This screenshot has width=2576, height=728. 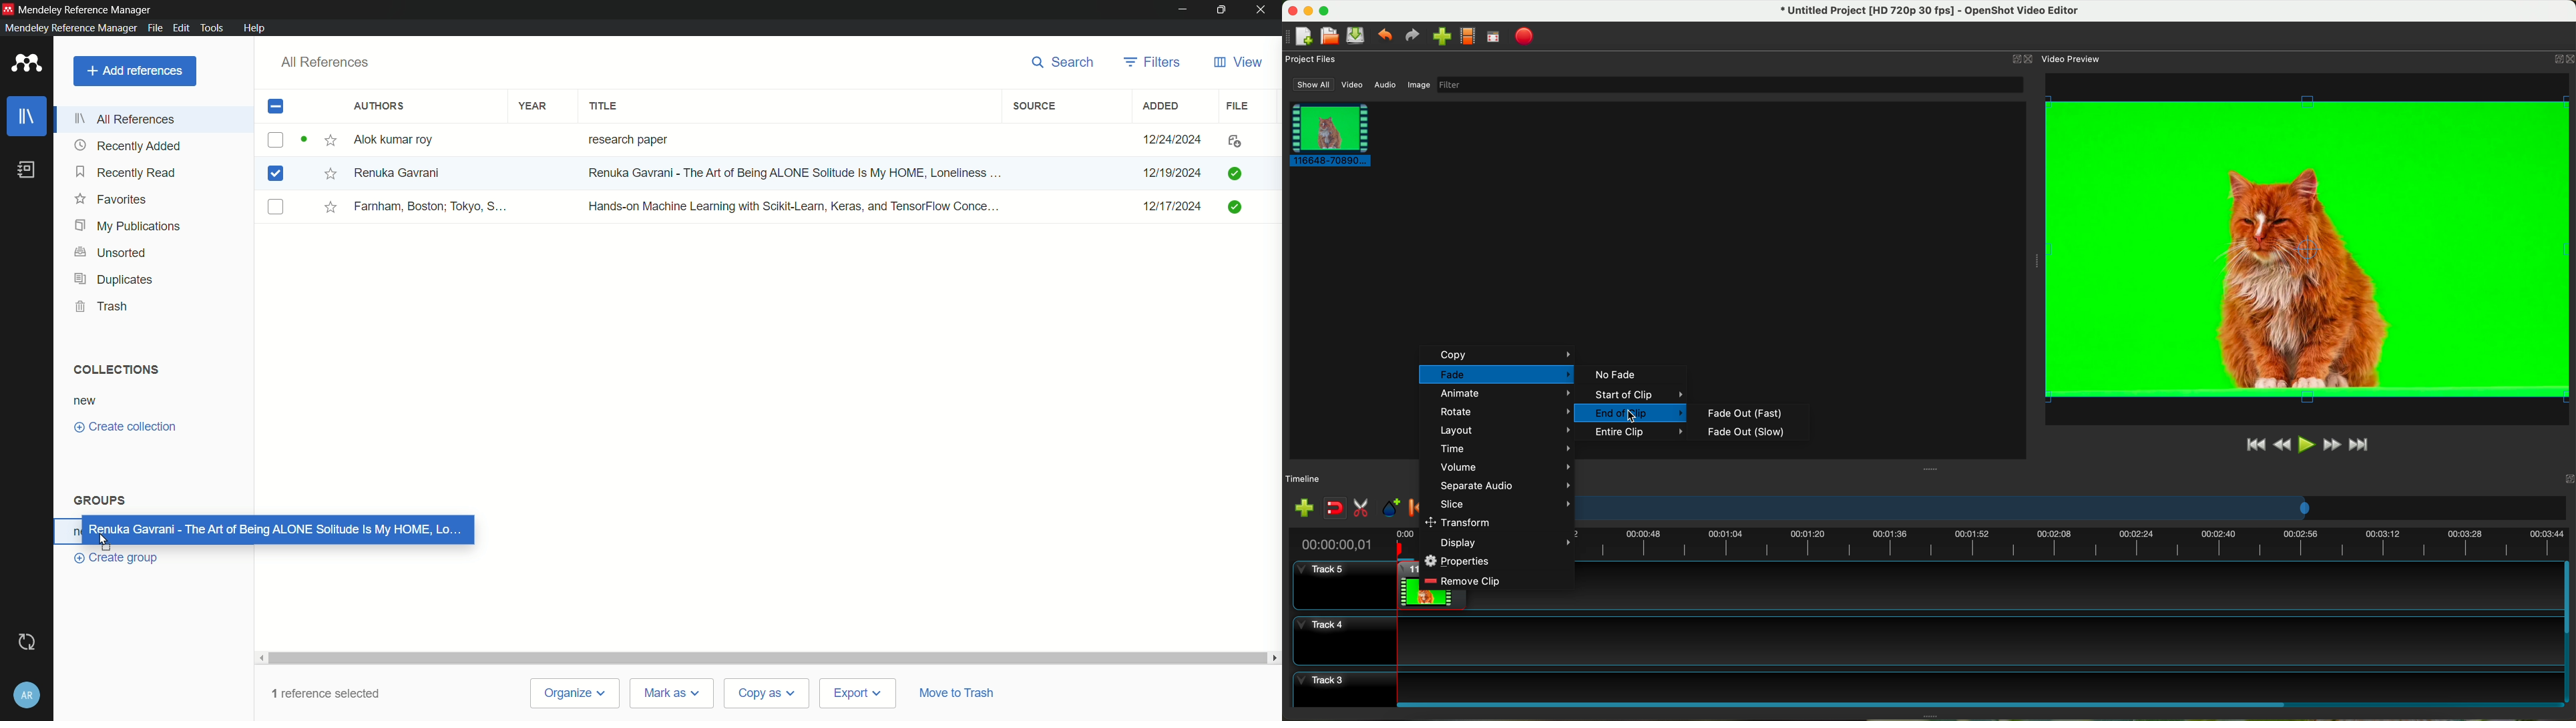 What do you see at coordinates (1504, 448) in the screenshot?
I see `time` at bounding box center [1504, 448].